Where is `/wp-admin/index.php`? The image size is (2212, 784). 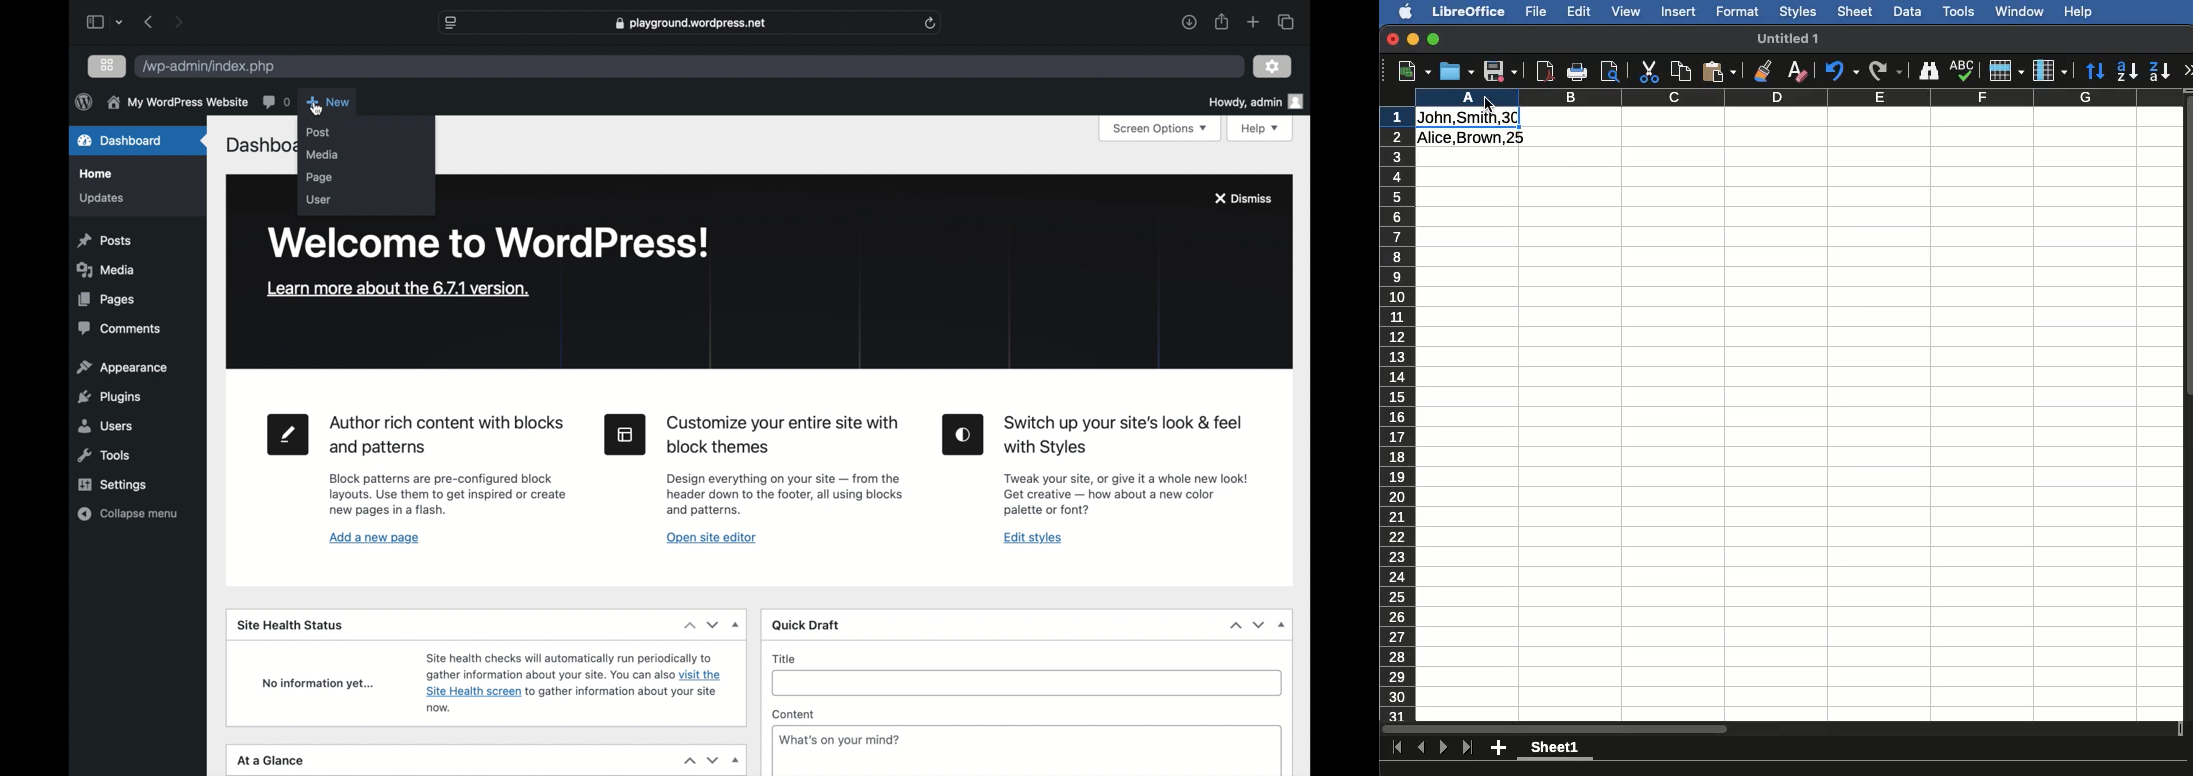 /wp-admin/index.php is located at coordinates (211, 67).